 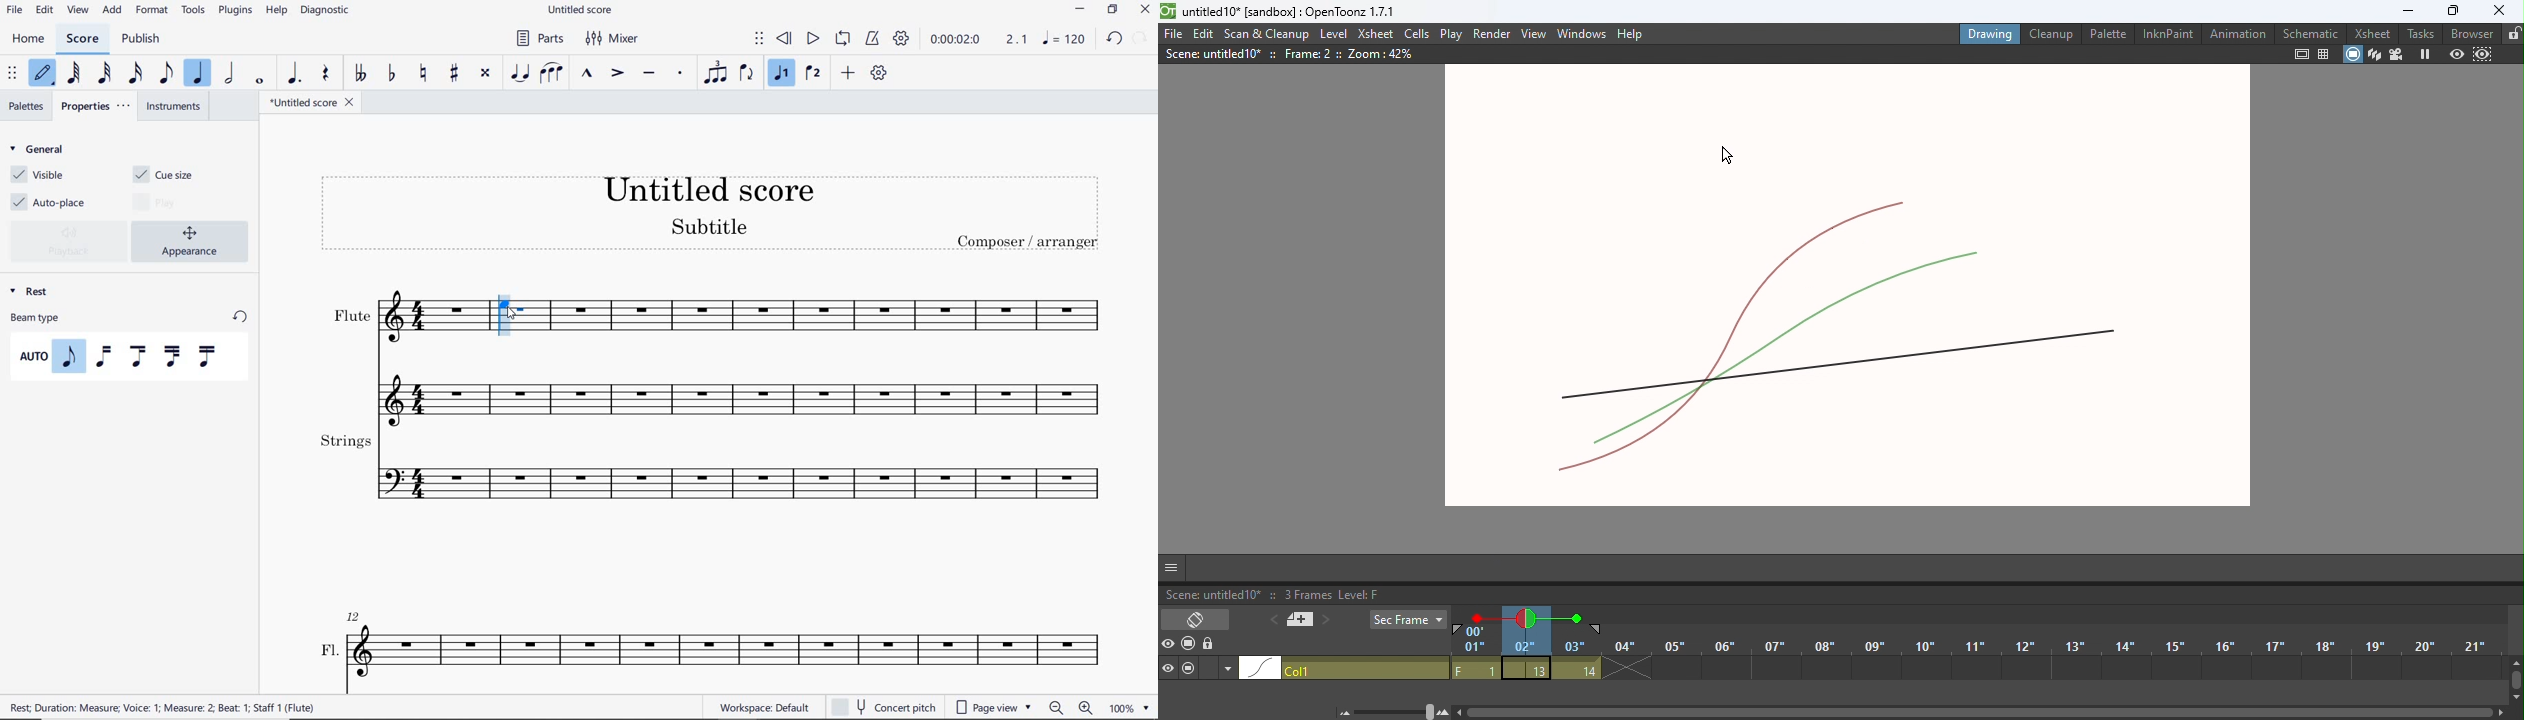 I want to click on REST, so click(x=32, y=290).